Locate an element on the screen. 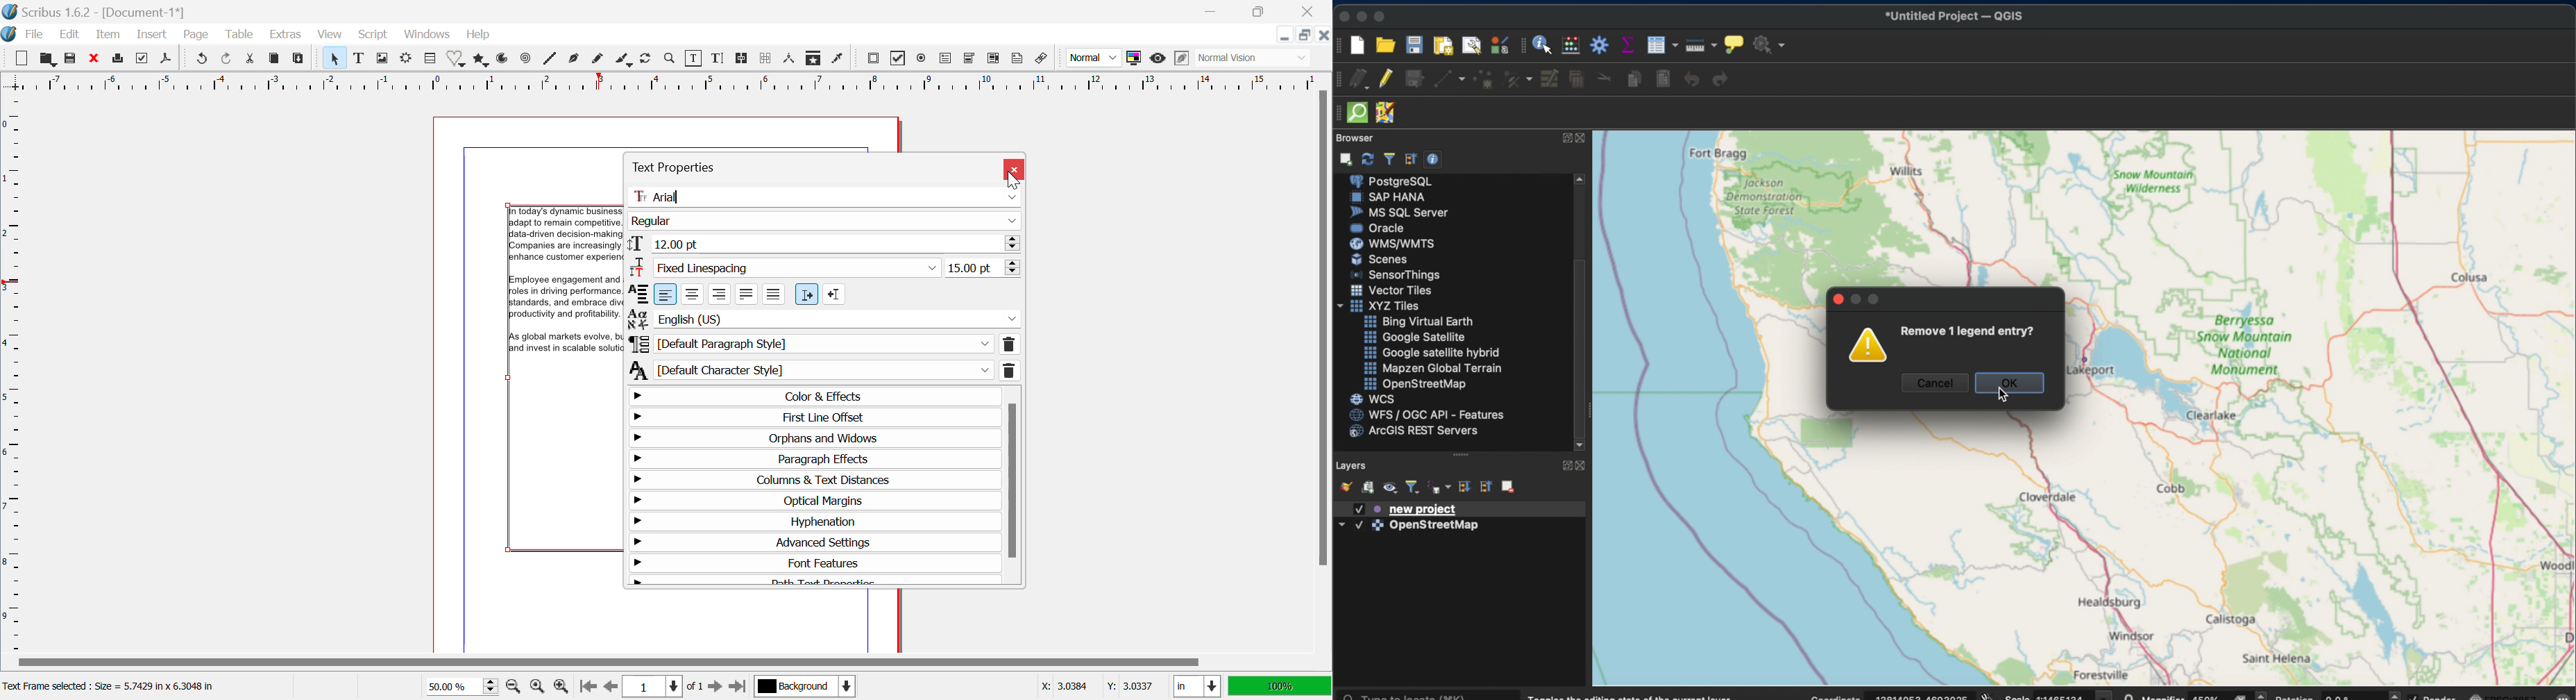 This screenshot has width=2576, height=700. Copy is located at coordinates (276, 58).